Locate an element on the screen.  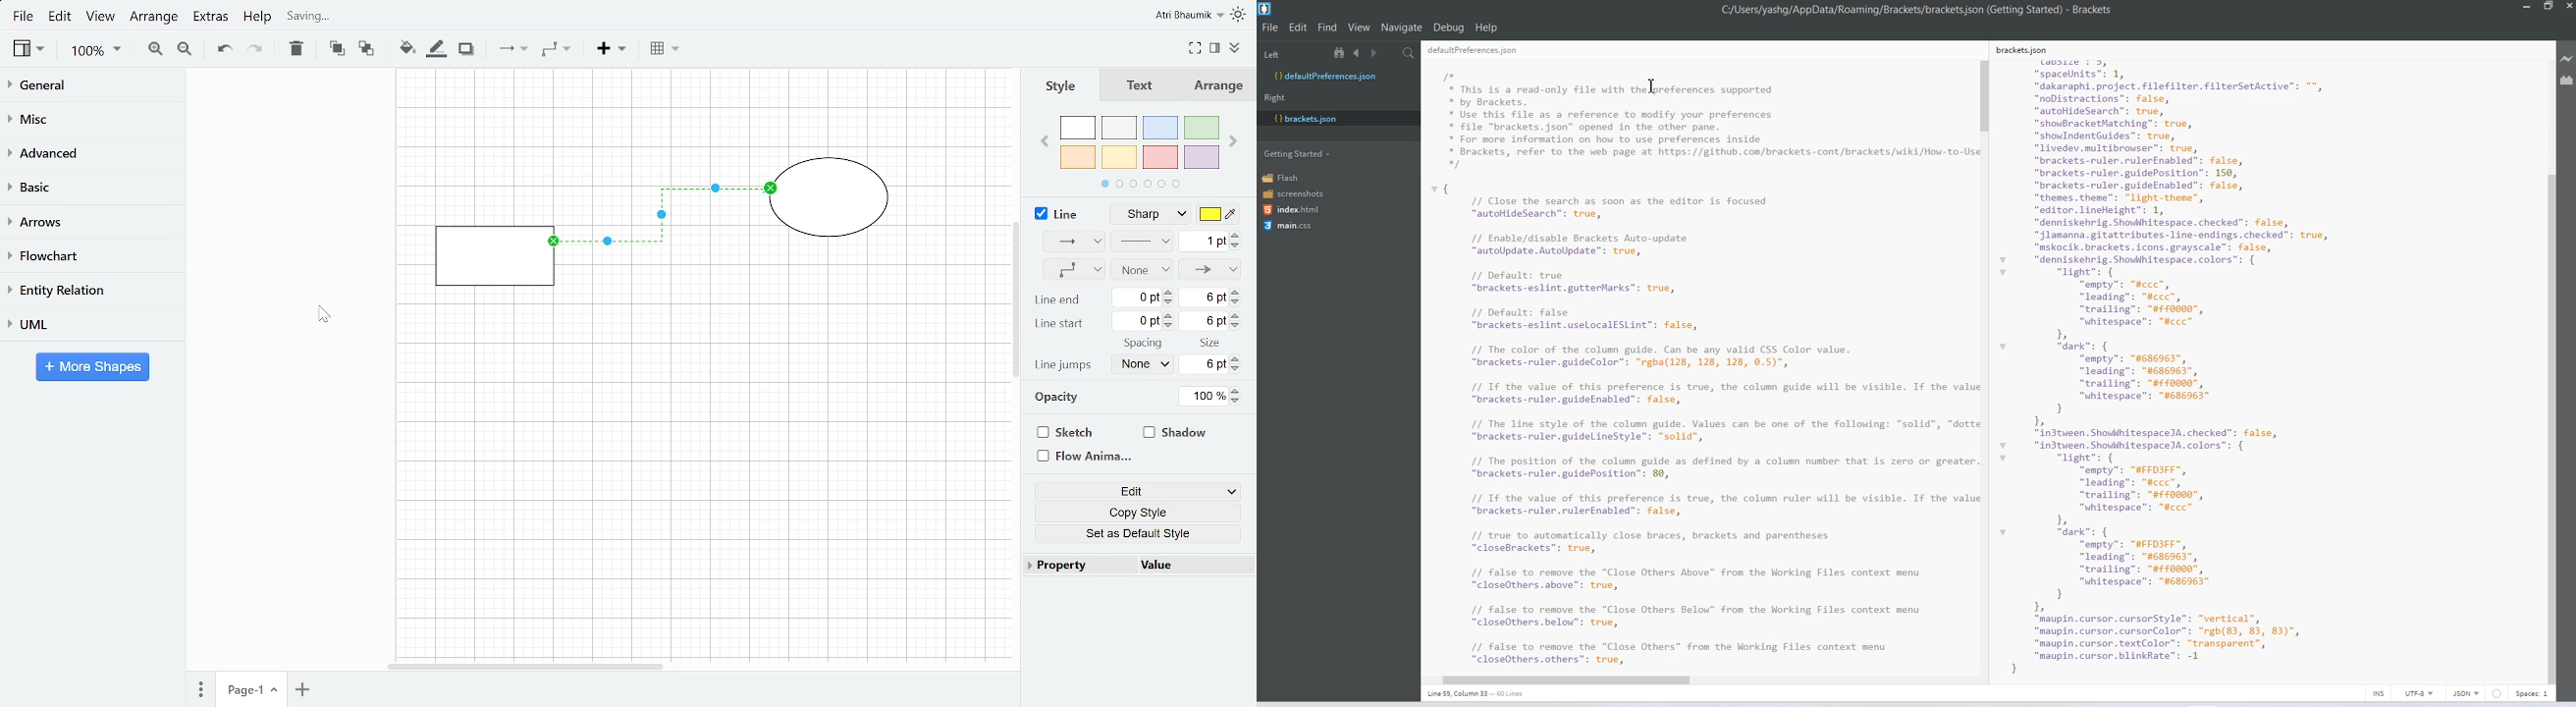
Fill color is located at coordinates (406, 48).